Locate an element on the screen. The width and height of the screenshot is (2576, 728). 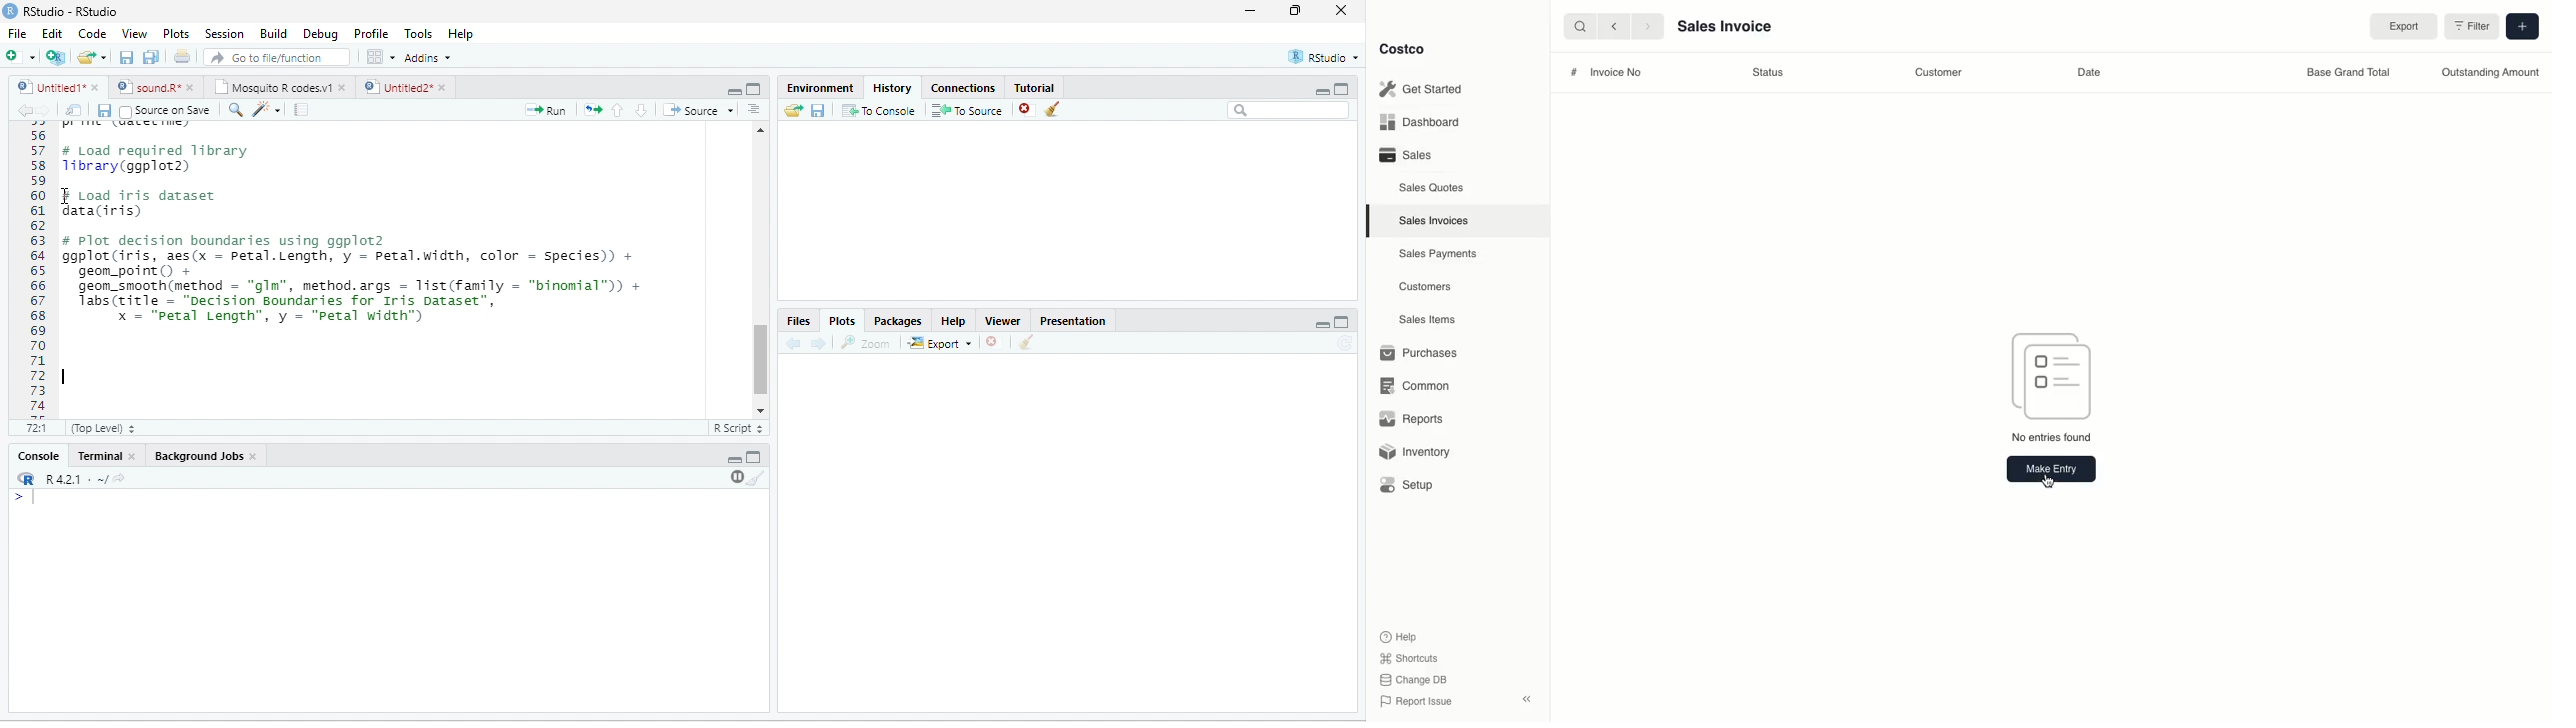
Sales Payments. is located at coordinates (1439, 256).